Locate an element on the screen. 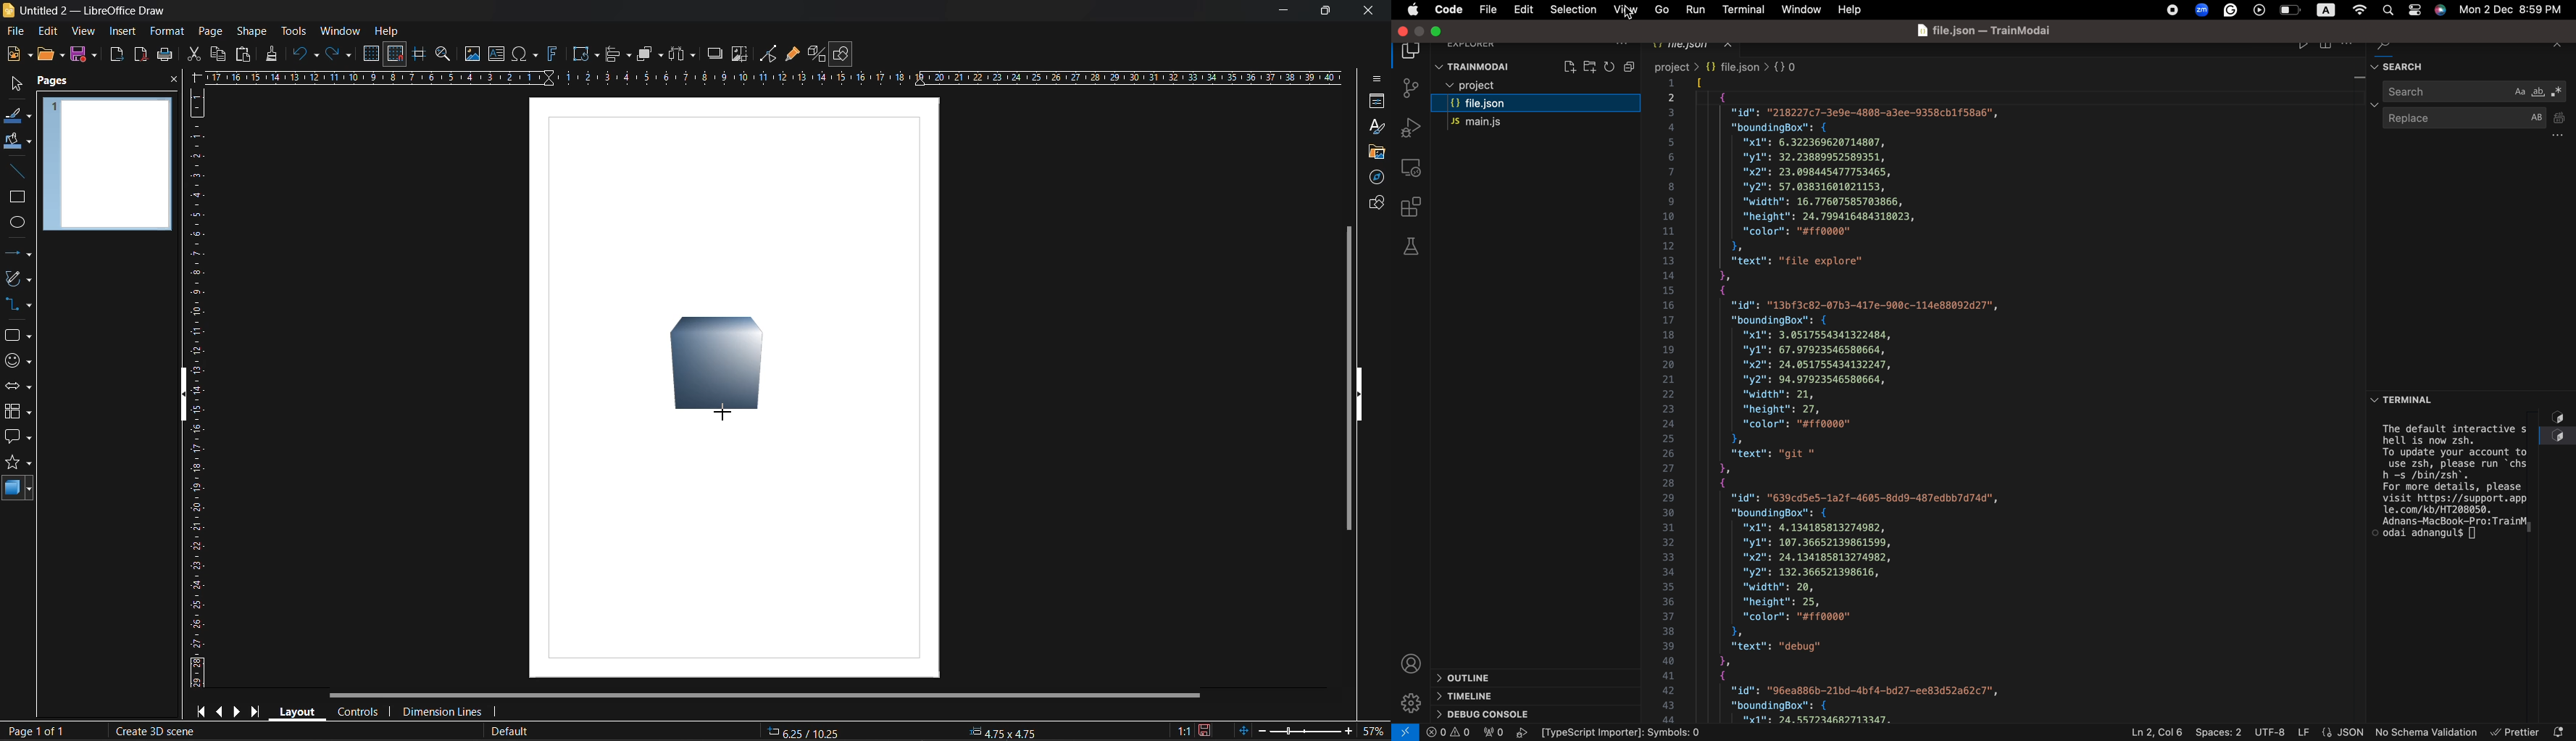 This screenshot has width=2576, height=756. properties is located at coordinates (1374, 102).